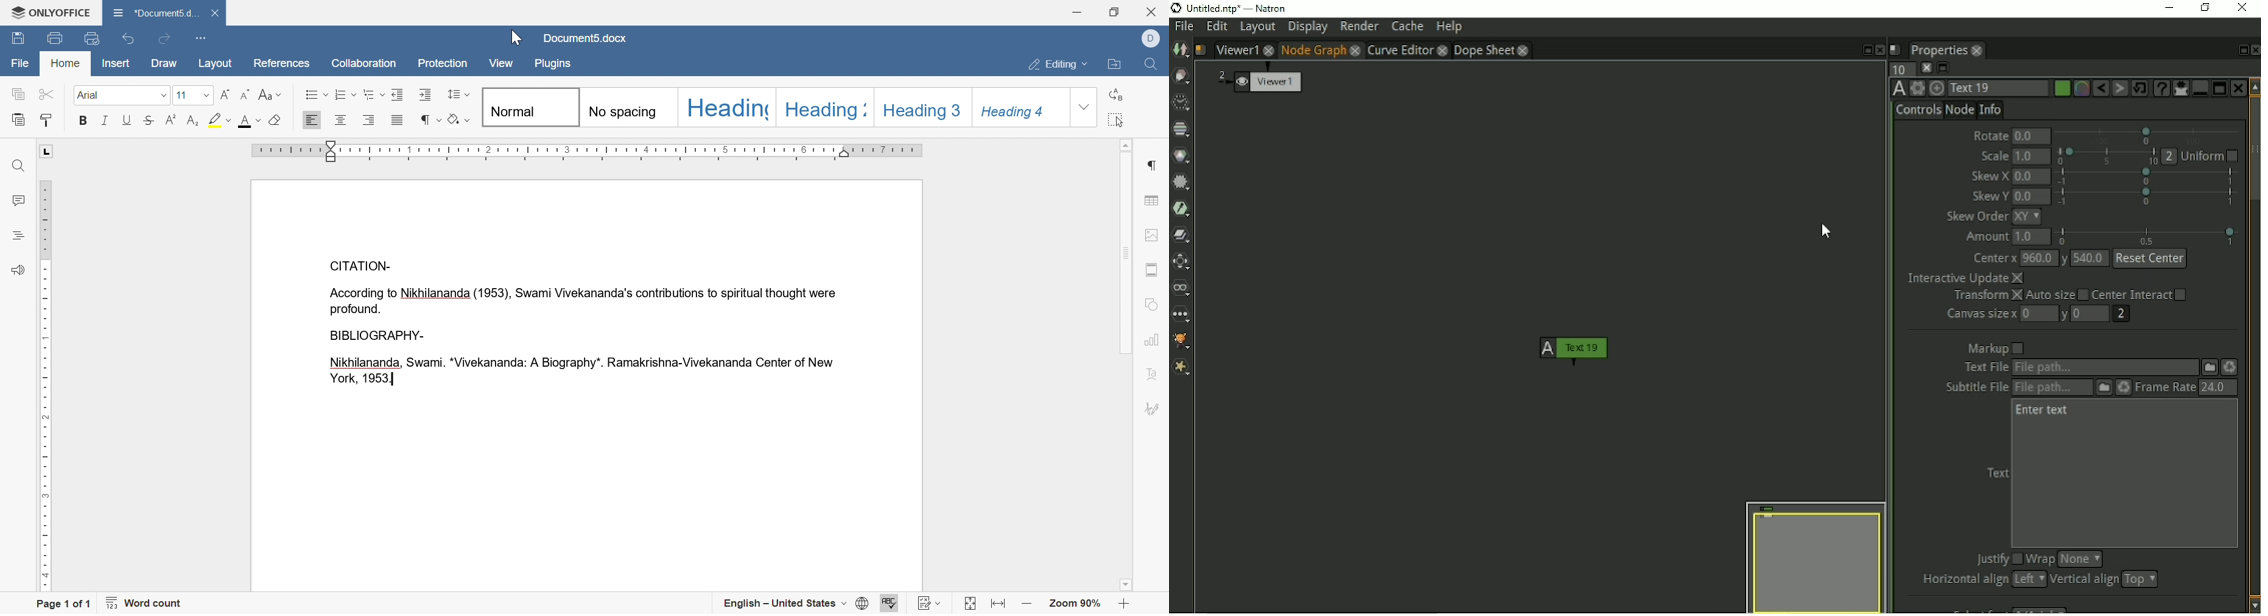 This screenshot has height=616, width=2268. What do you see at coordinates (16, 271) in the screenshot?
I see `feedback and support` at bounding box center [16, 271].